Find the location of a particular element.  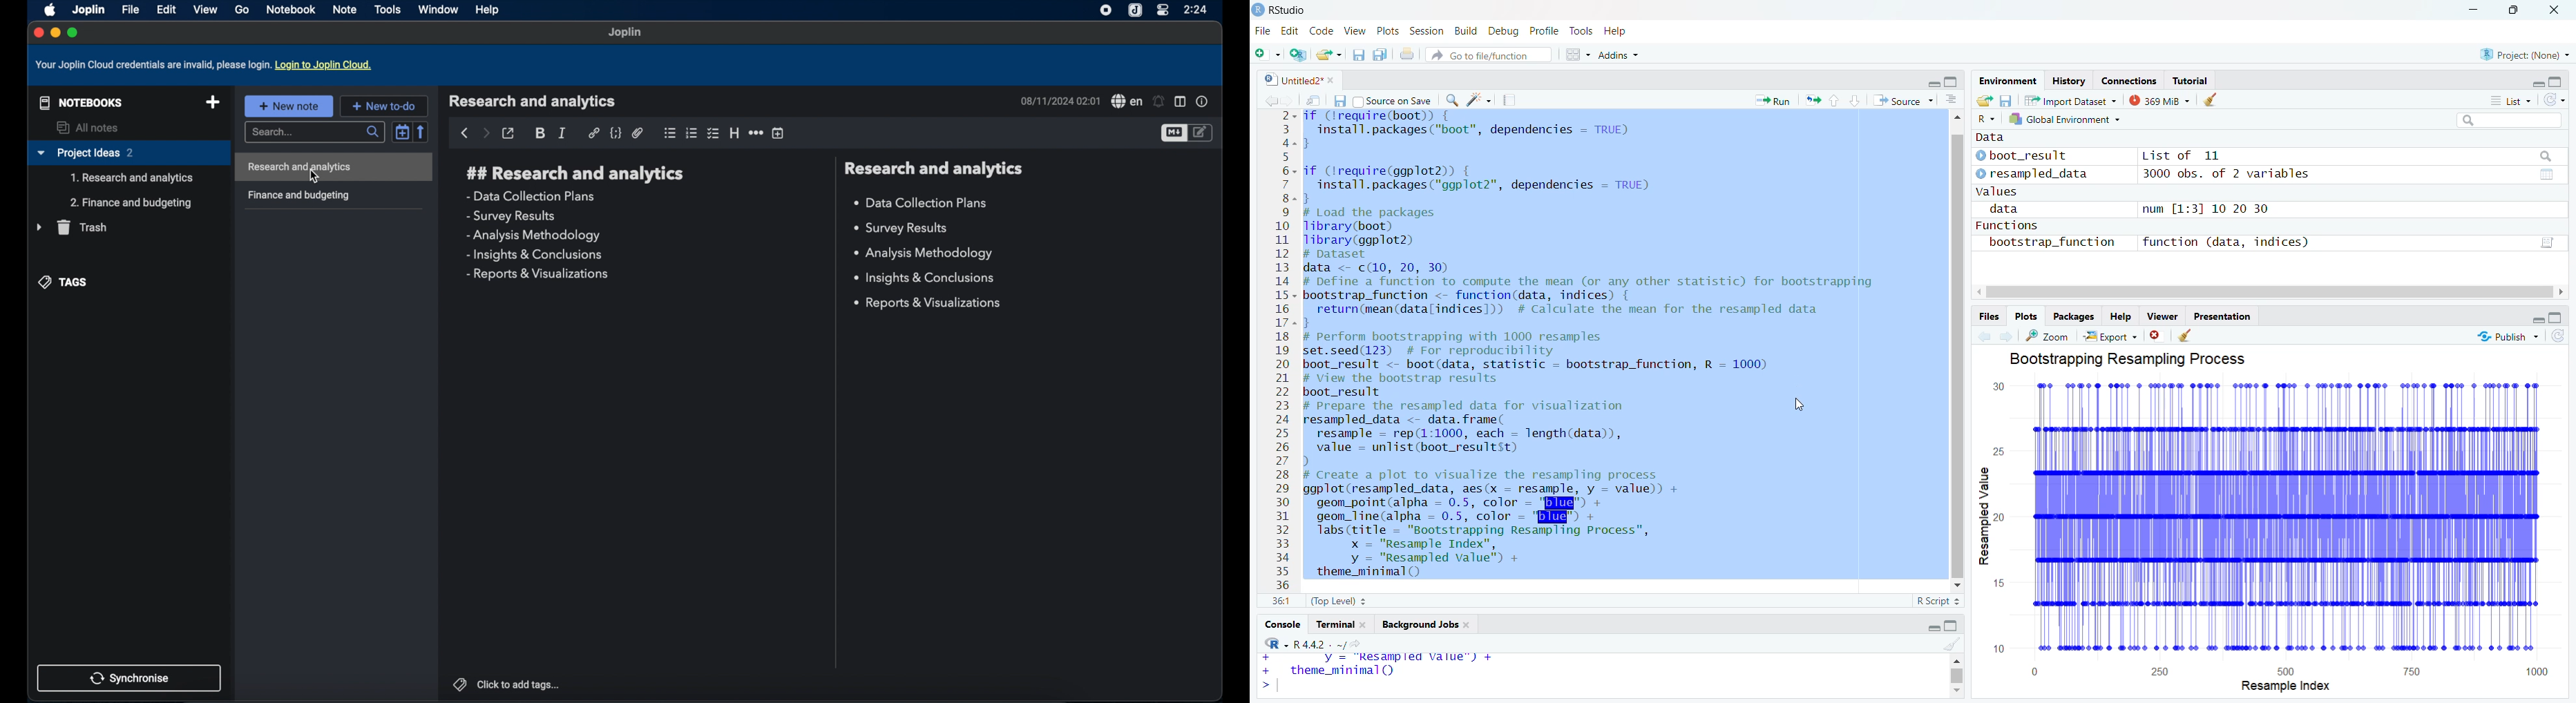

list of 11 is located at coordinates (2208, 155).